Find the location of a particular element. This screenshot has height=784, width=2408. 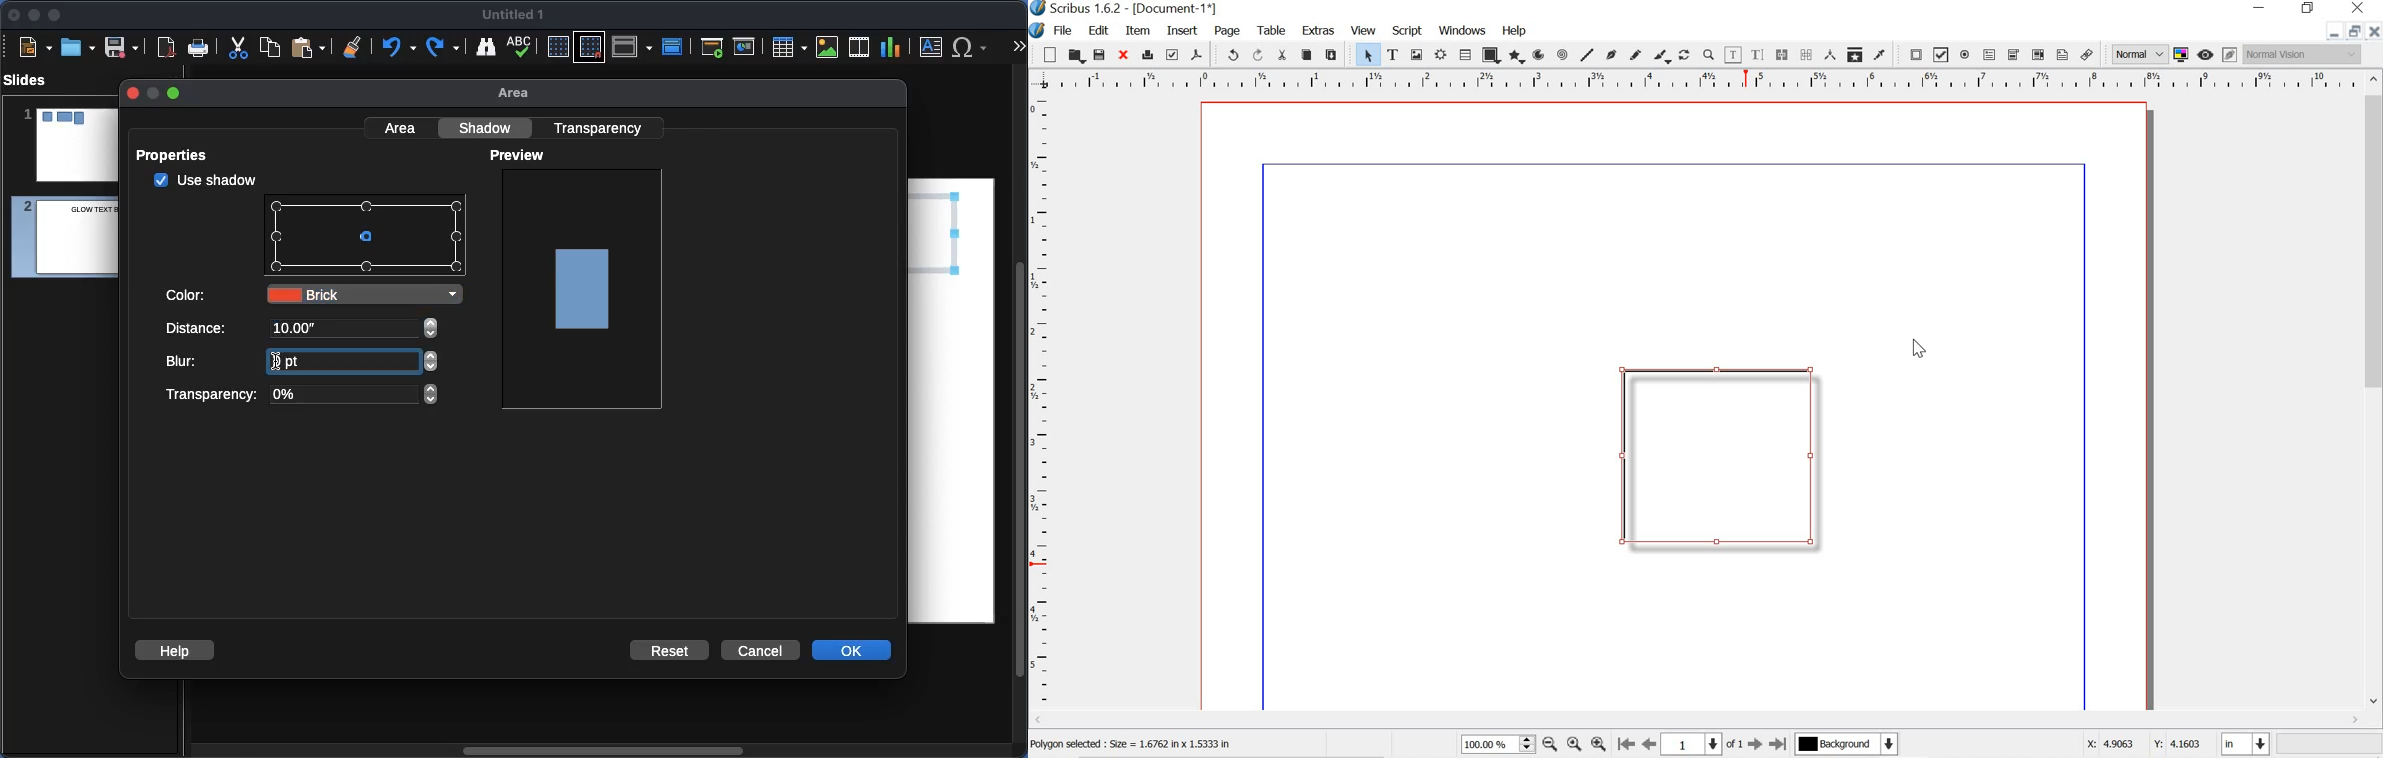

zoom in and out is located at coordinates (1528, 744).